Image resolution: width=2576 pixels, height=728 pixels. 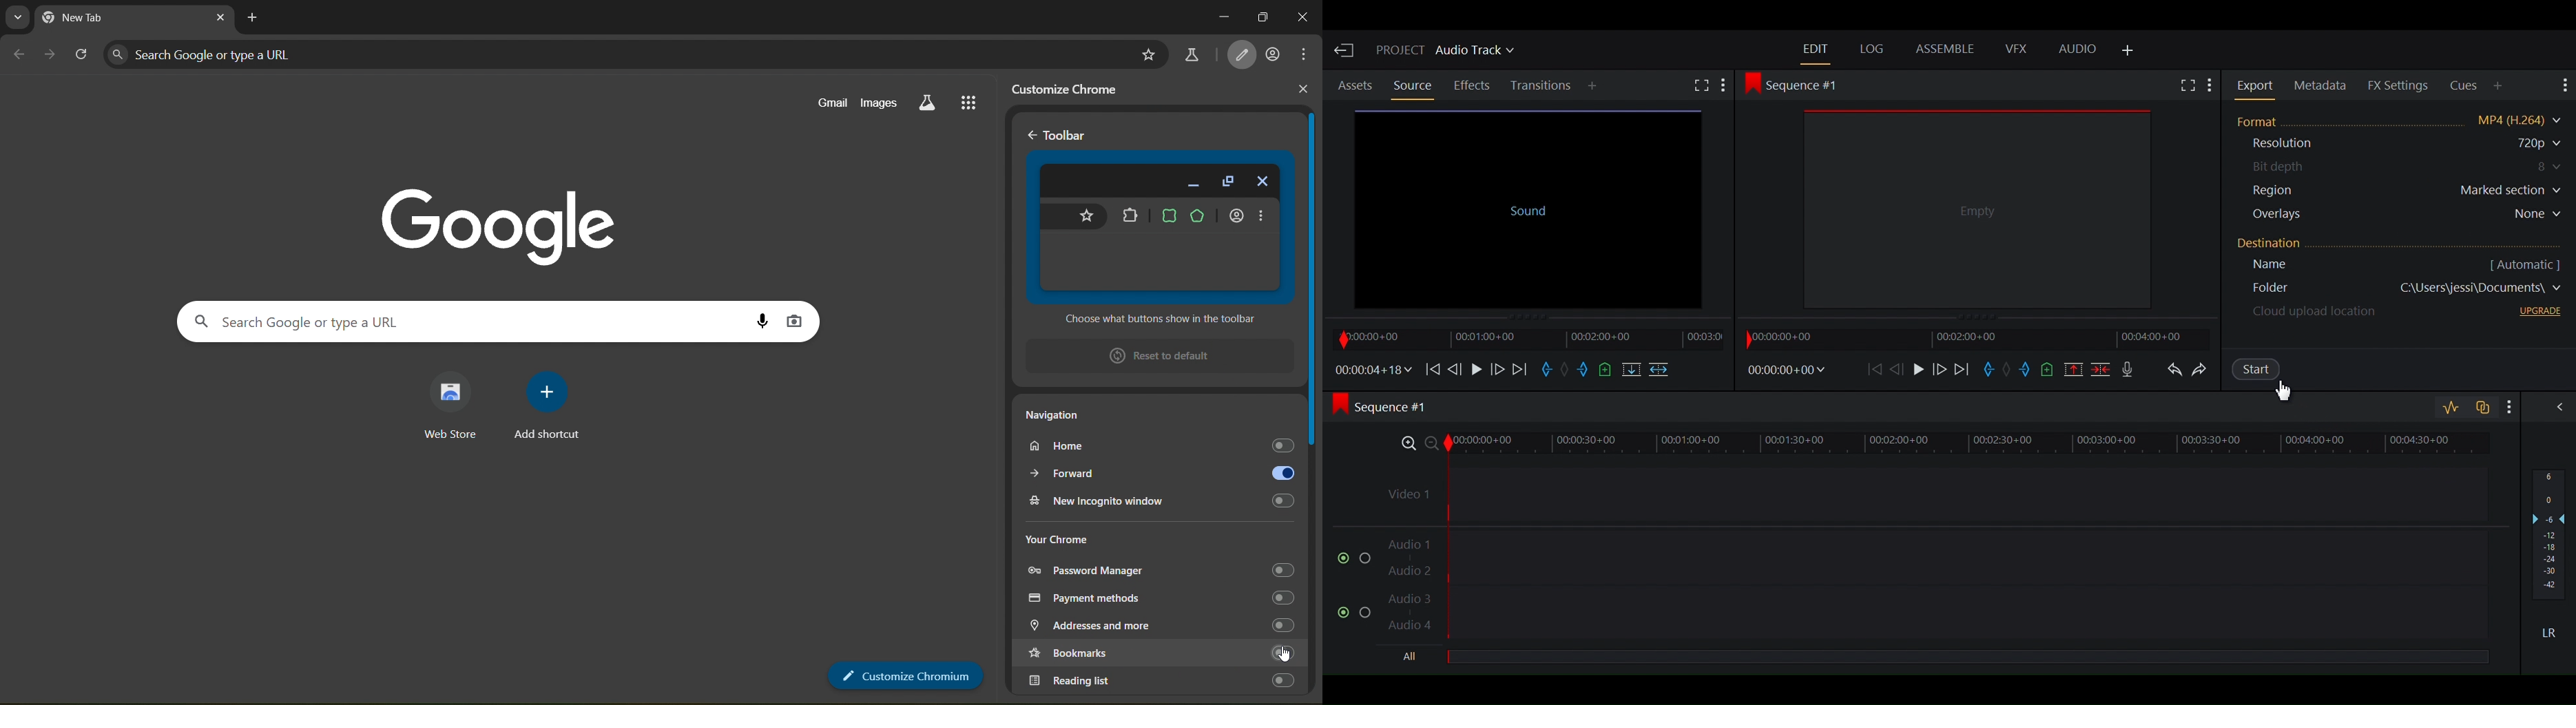 I want to click on Video Track, so click(x=1934, y=490).